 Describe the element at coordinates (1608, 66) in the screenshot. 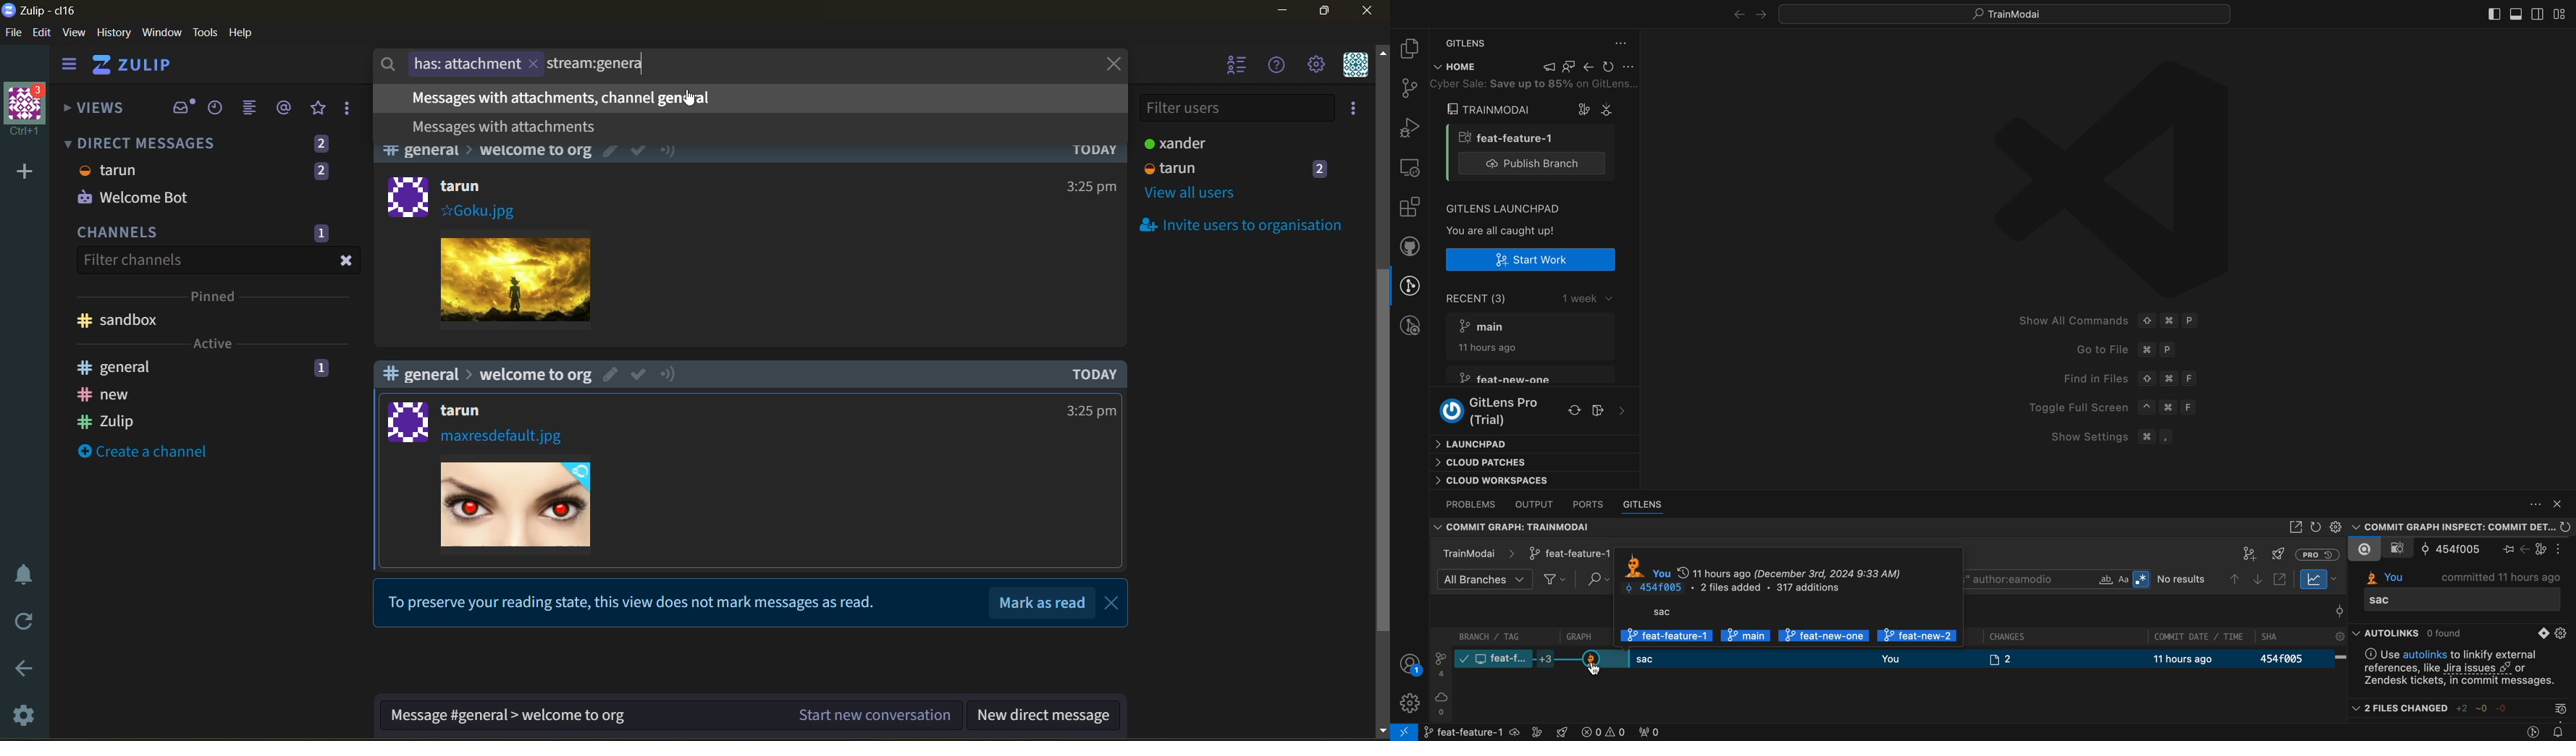

I see `` at that location.